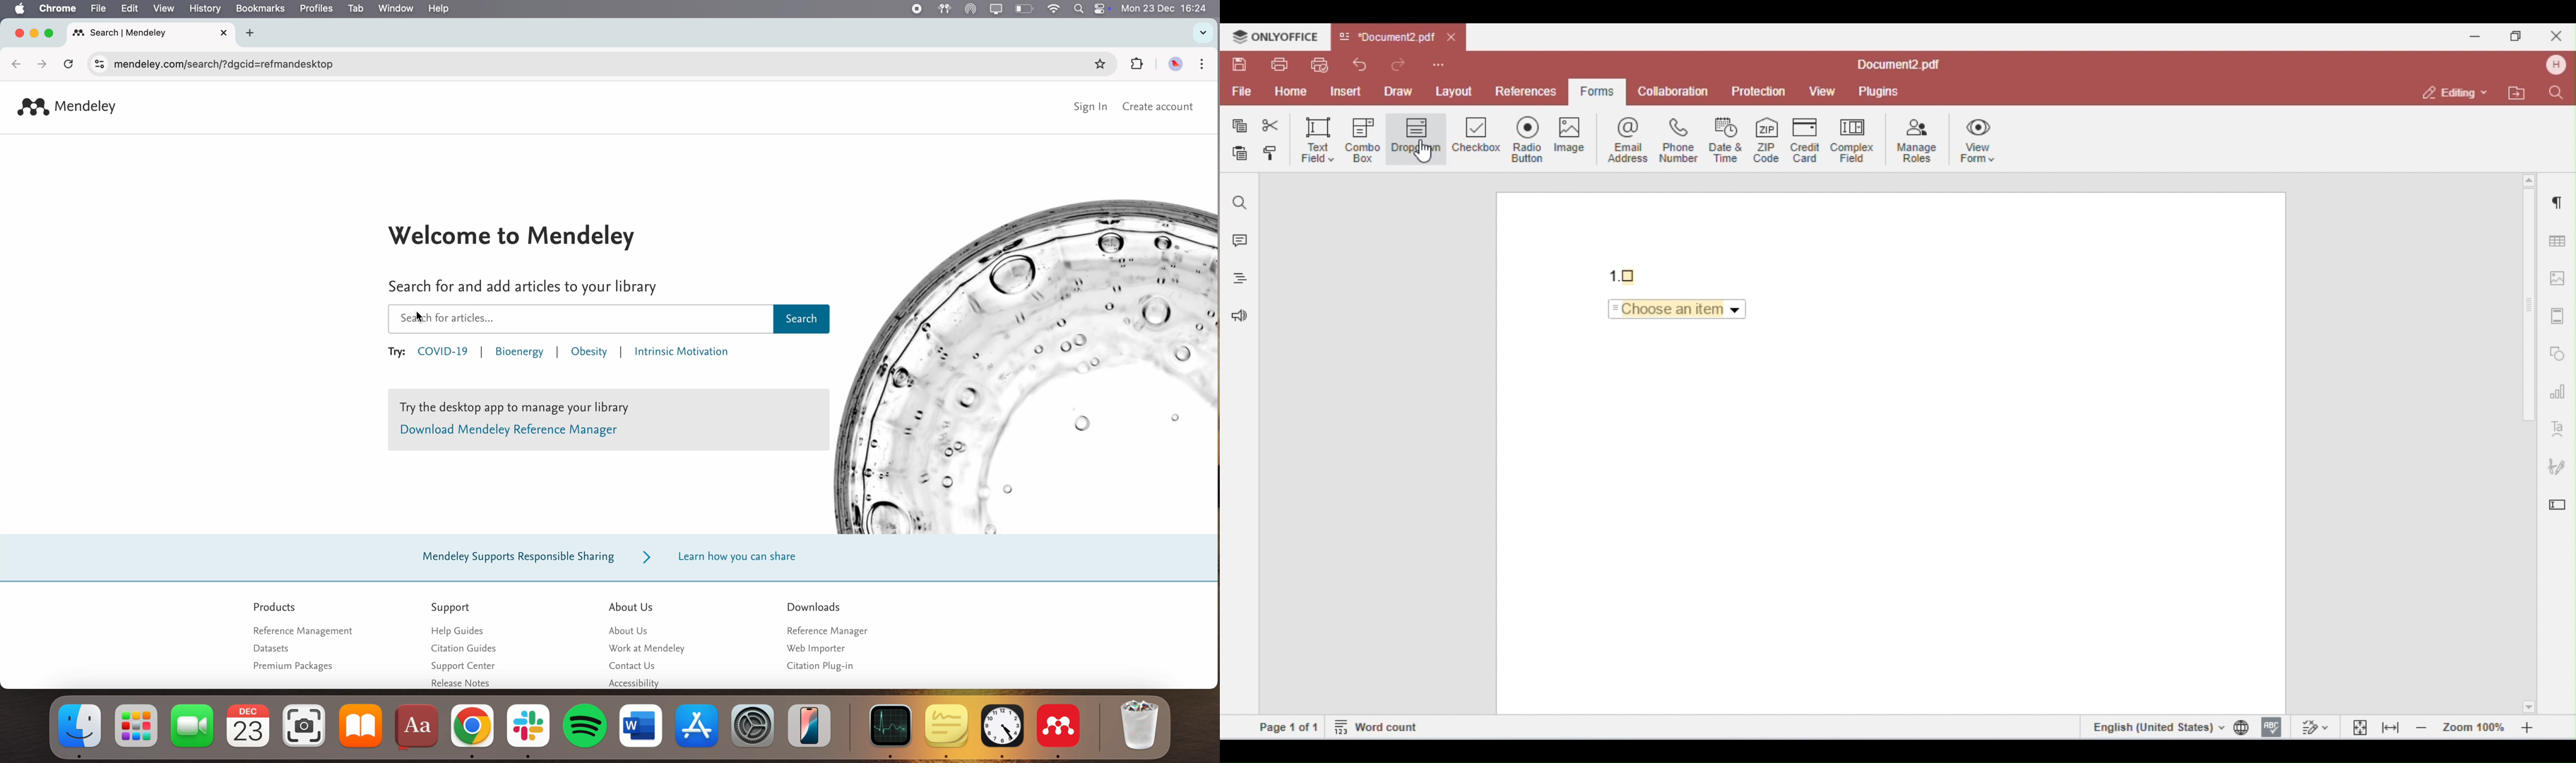 This screenshot has width=2576, height=784. I want to click on back, so click(16, 65).